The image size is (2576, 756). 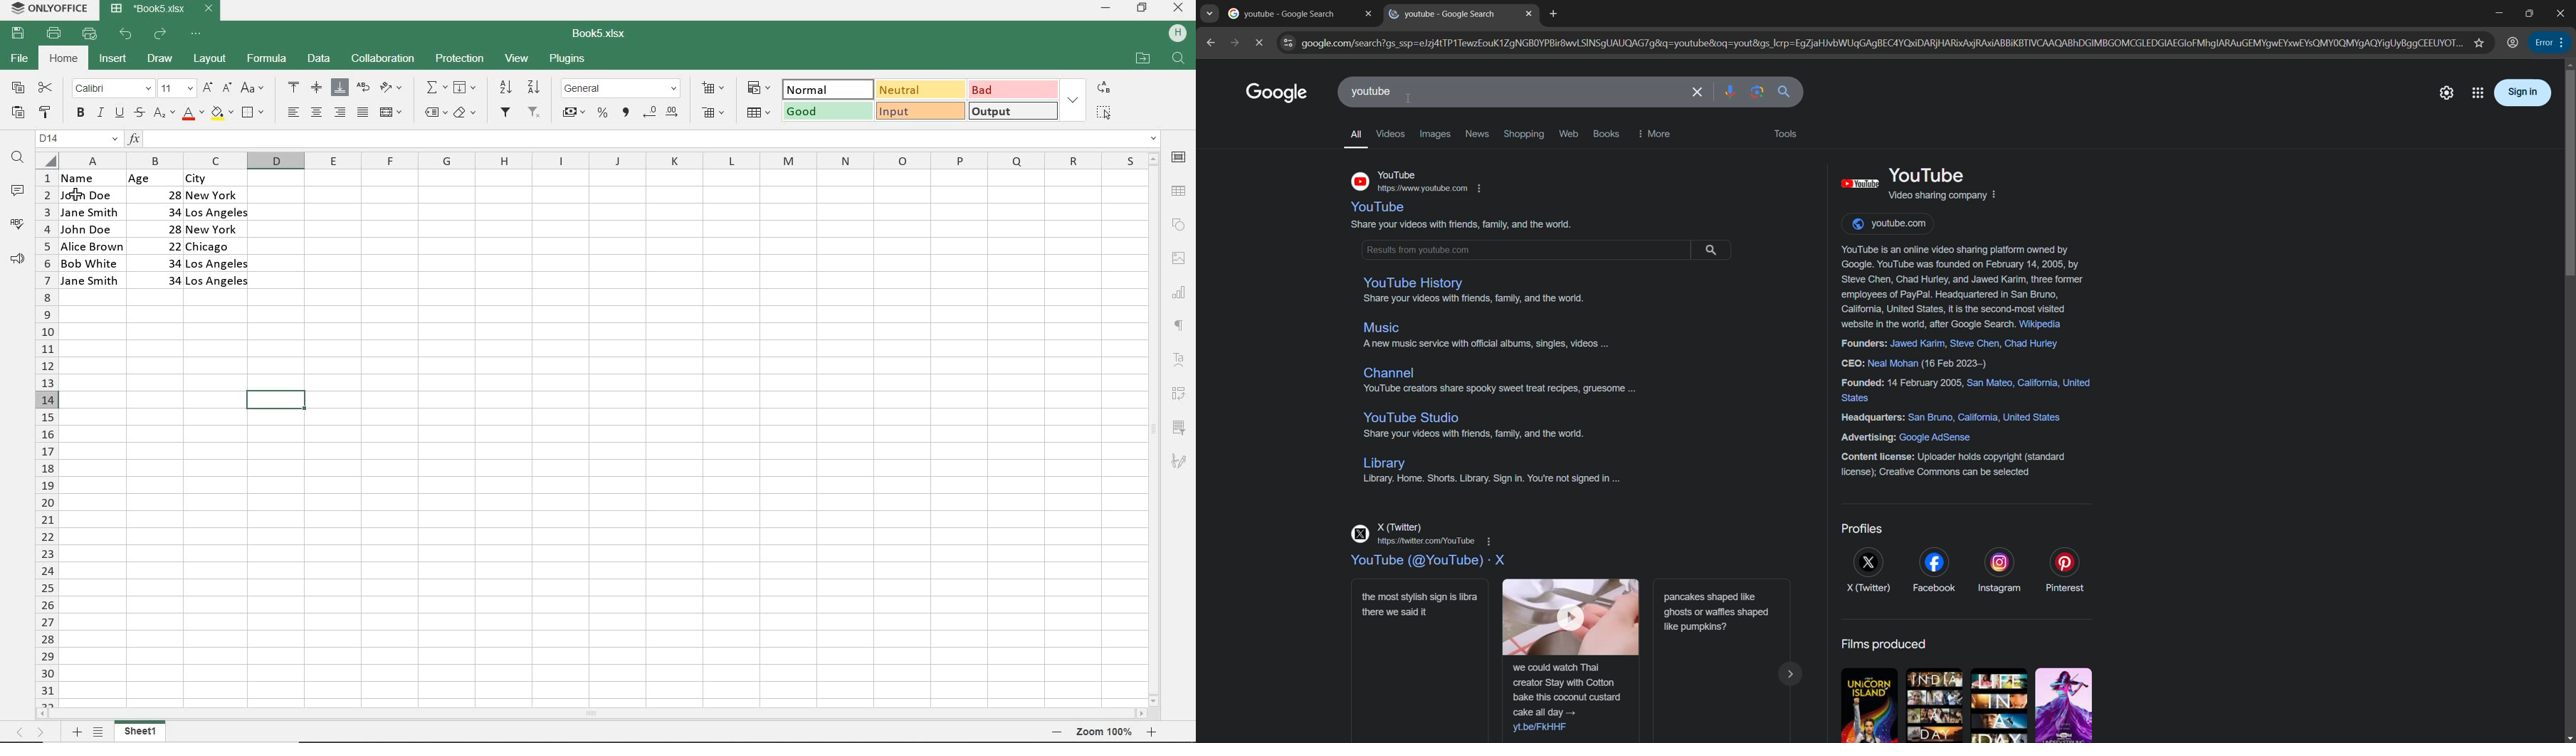 What do you see at coordinates (2064, 570) in the screenshot?
I see `pinterest` at bounding box center [2064, 570].